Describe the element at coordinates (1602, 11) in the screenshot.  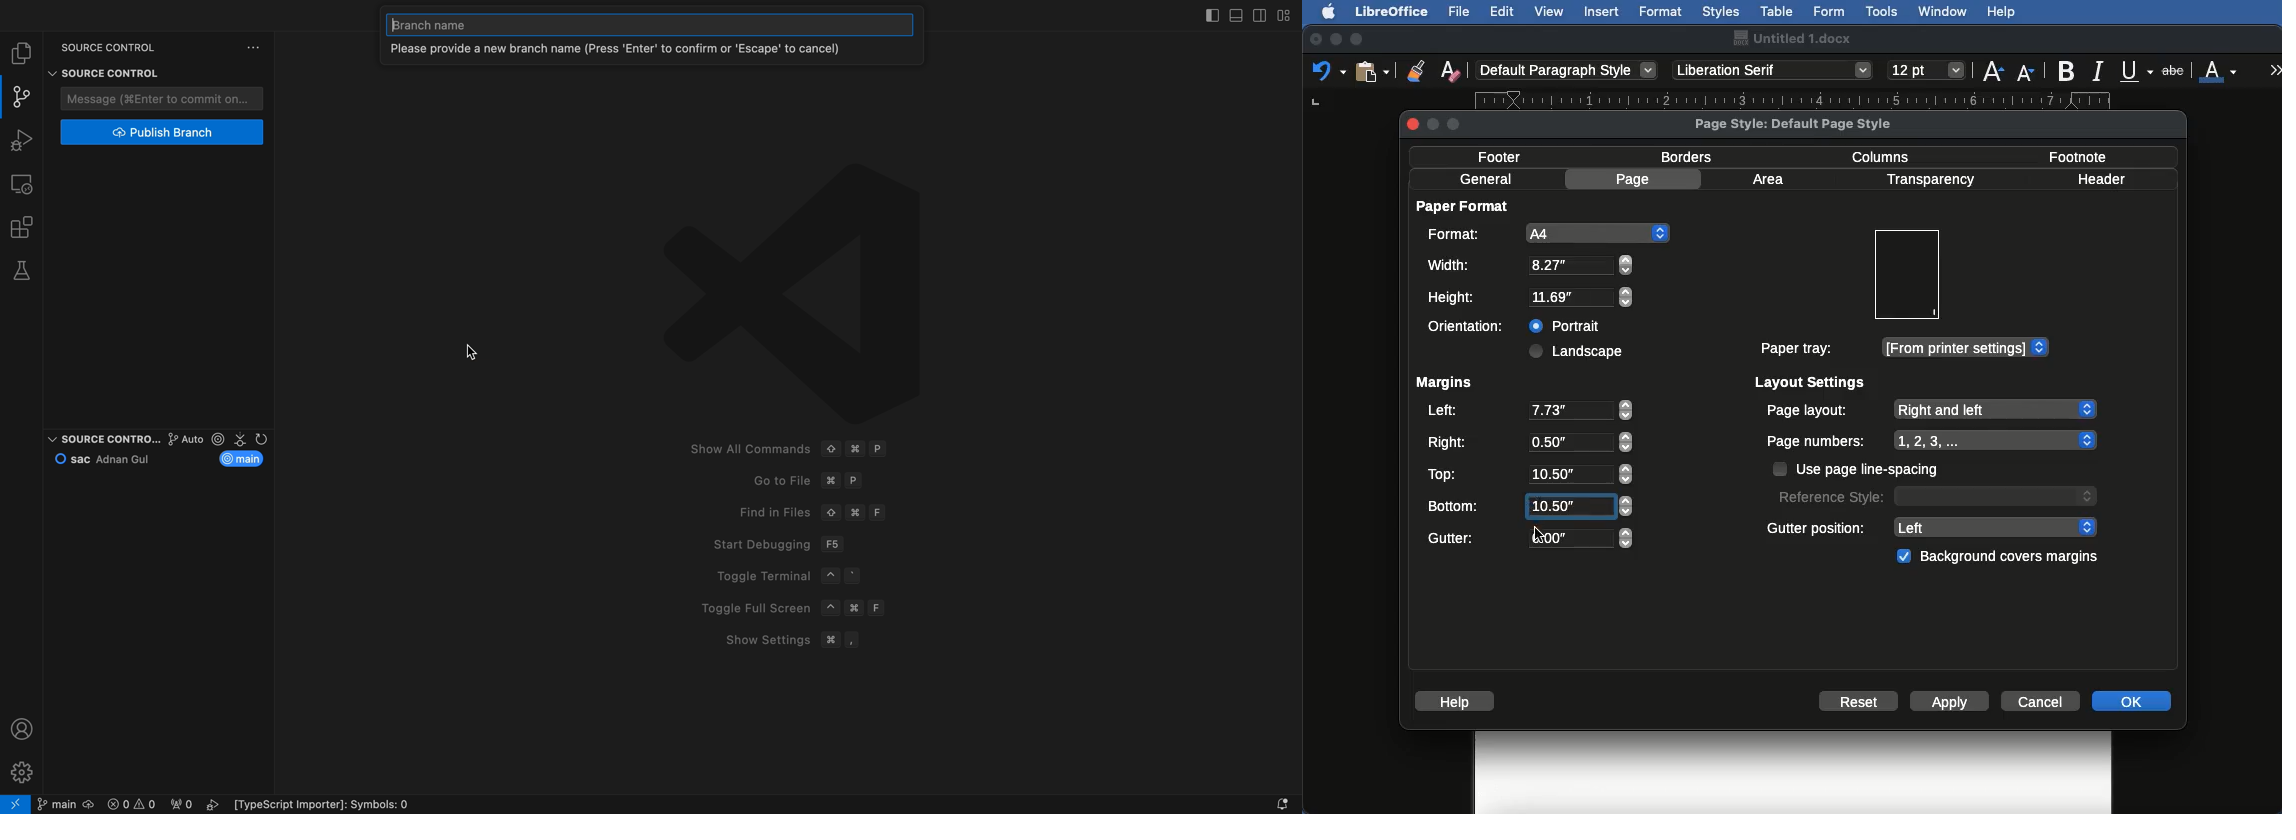
I see `Insert` at that location.